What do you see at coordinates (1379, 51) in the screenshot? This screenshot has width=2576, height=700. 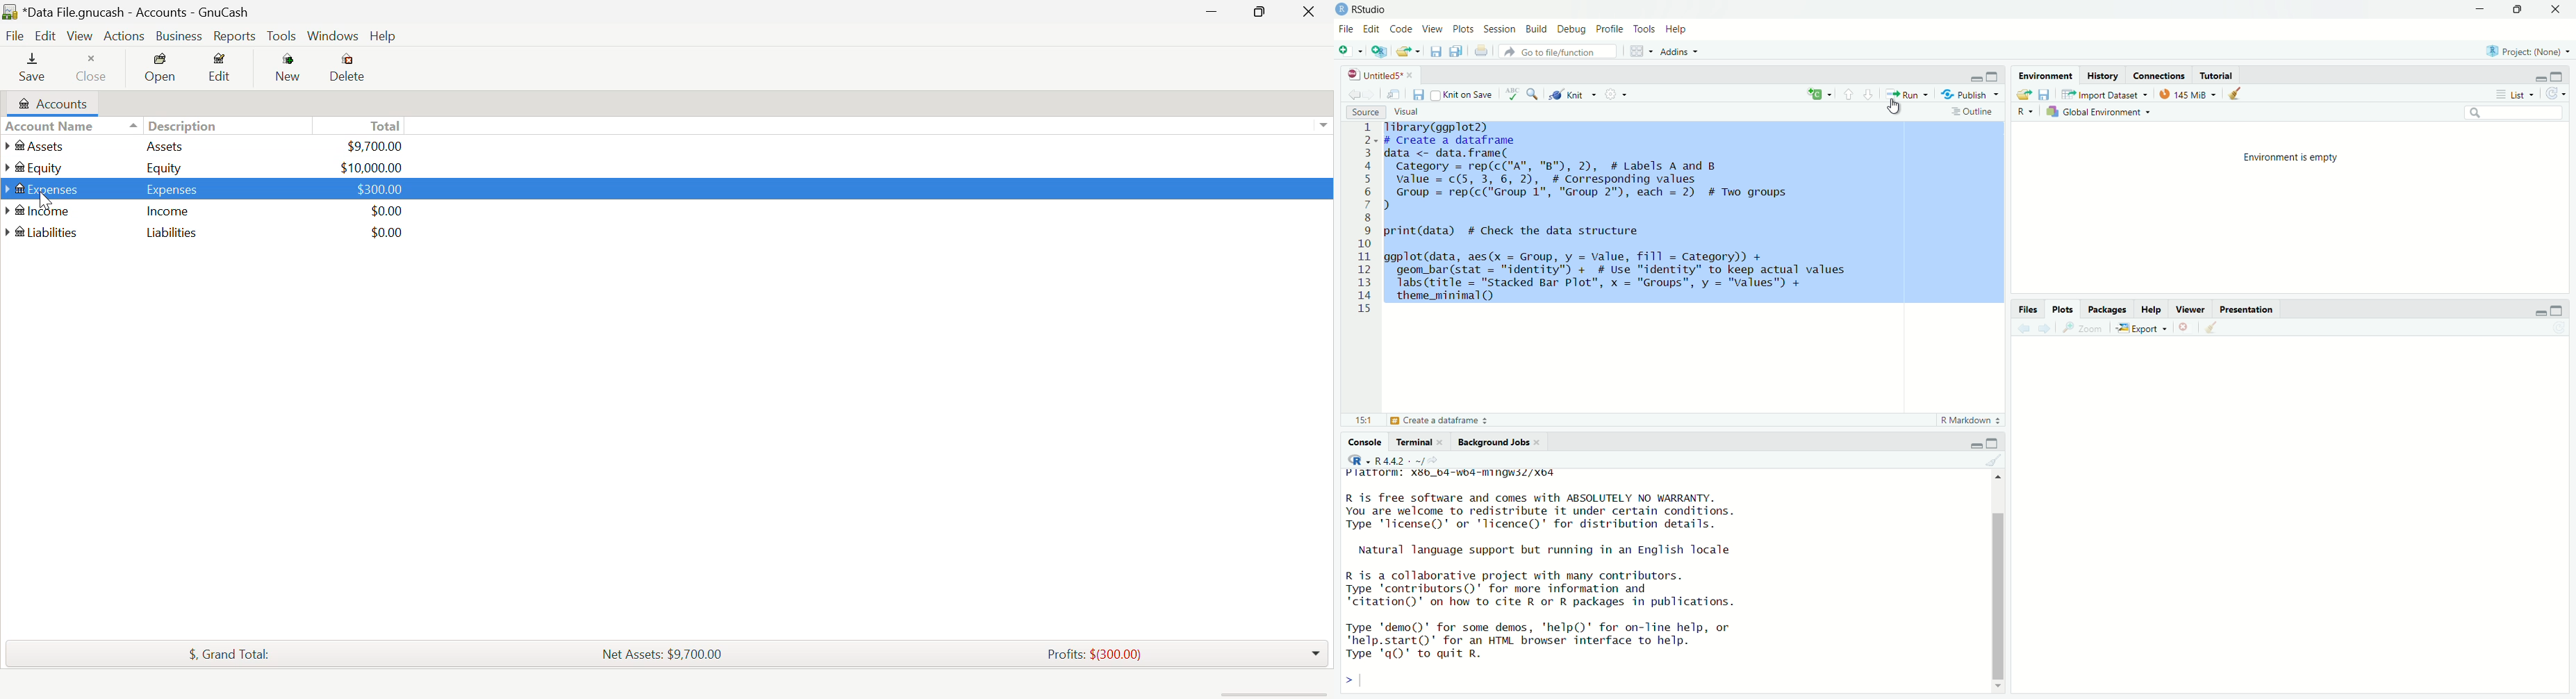 I see `Create a project` at bounding box center [1379, 51].